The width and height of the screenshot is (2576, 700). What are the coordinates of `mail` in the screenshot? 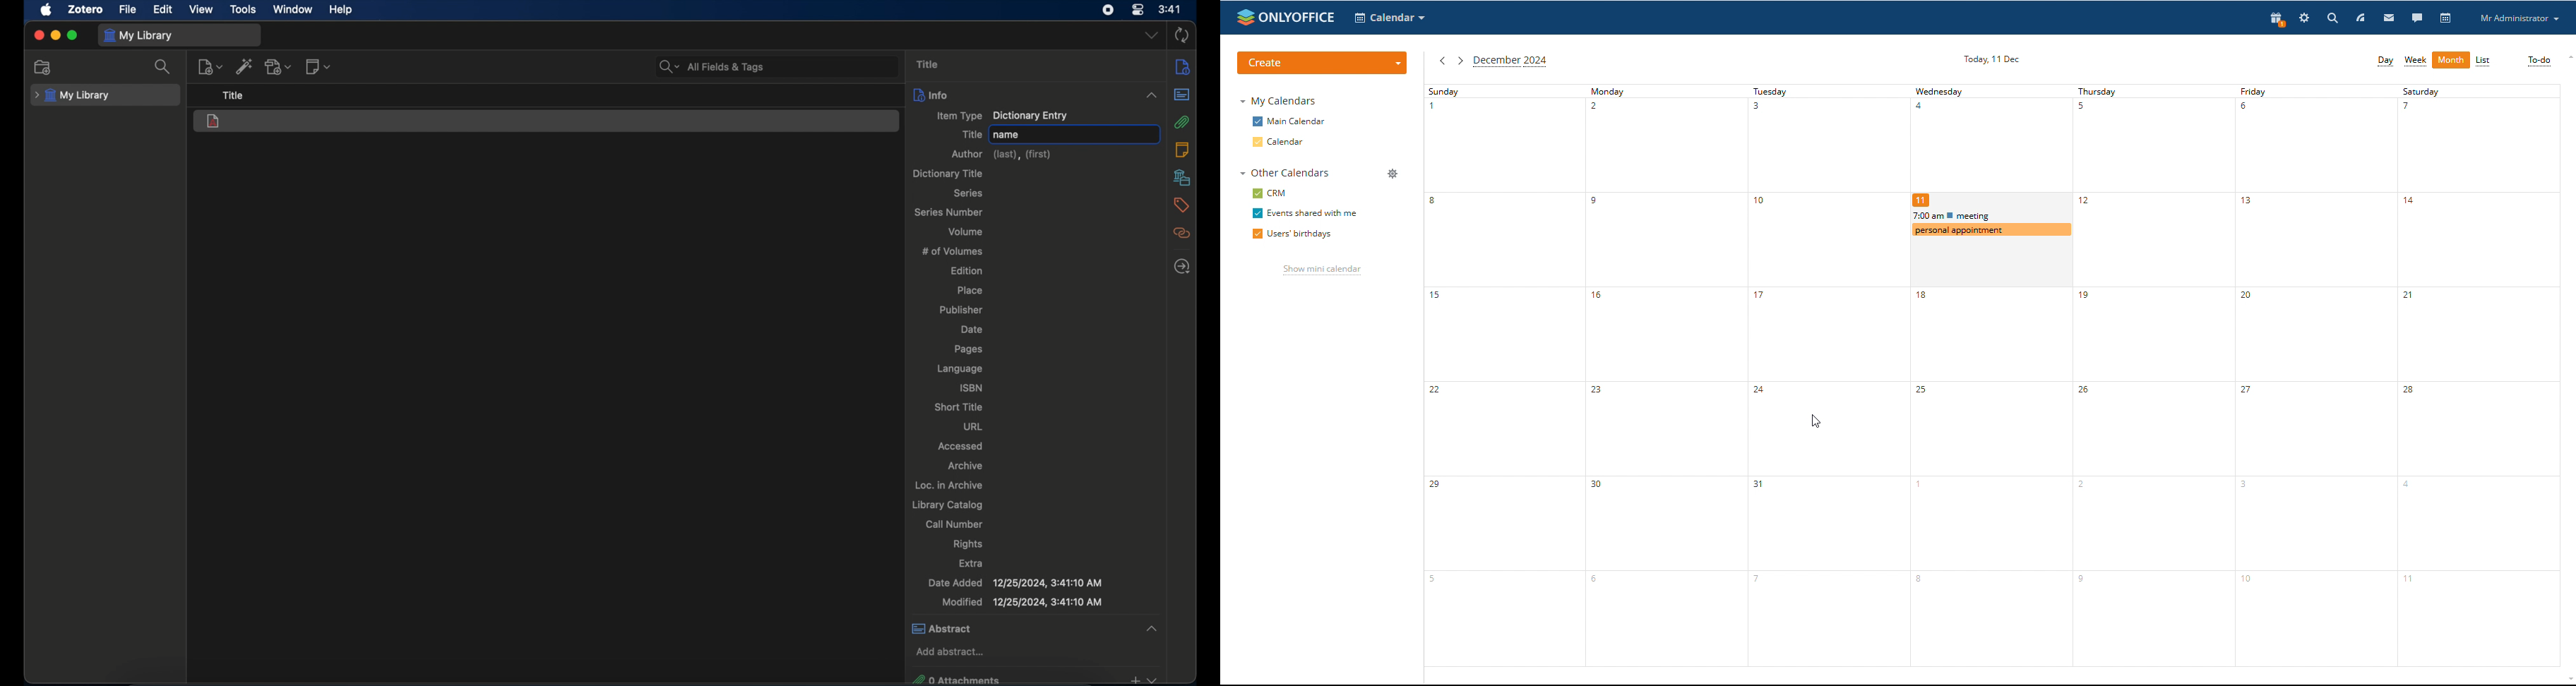 It's located at (2390, 17).